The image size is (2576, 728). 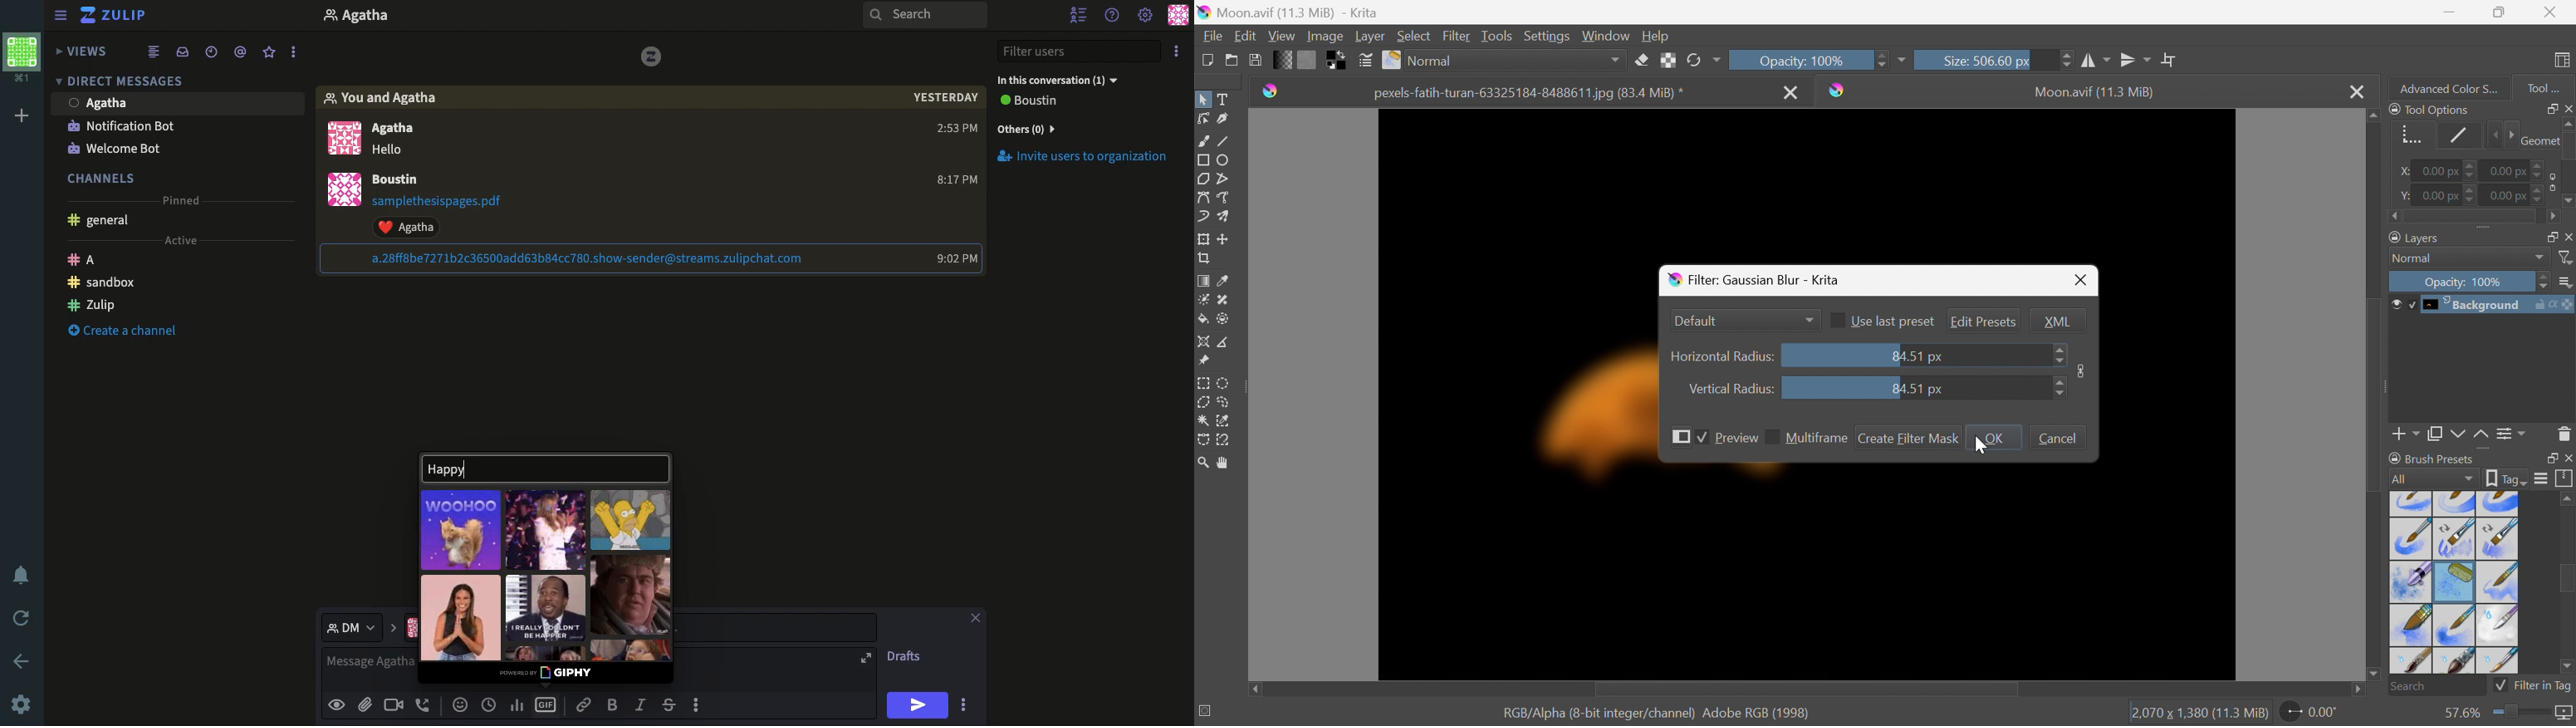 What do you see at coordinates (1281, 59) in the screenshot?
I see `Fill gradients` at bounding box center [1281, 59].